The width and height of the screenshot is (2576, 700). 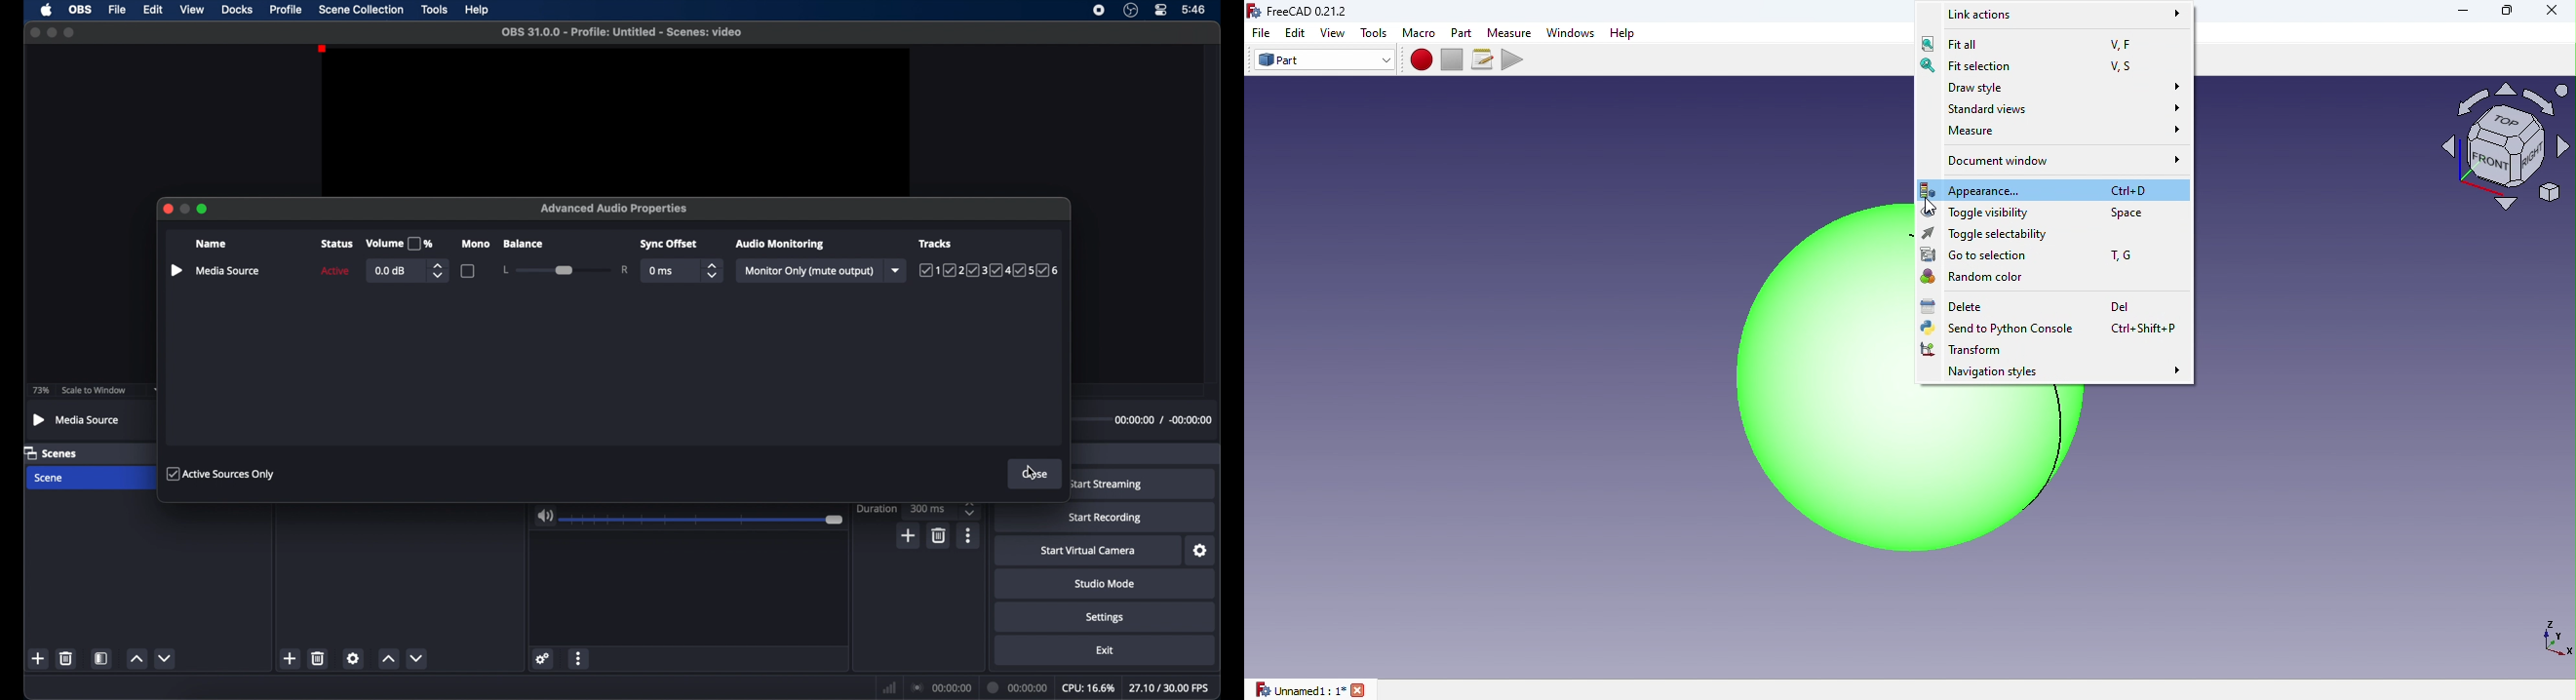 What do you see at coordinates (545, 516) in the screenshot?
I see `volume` at bounding box center [545, 516].